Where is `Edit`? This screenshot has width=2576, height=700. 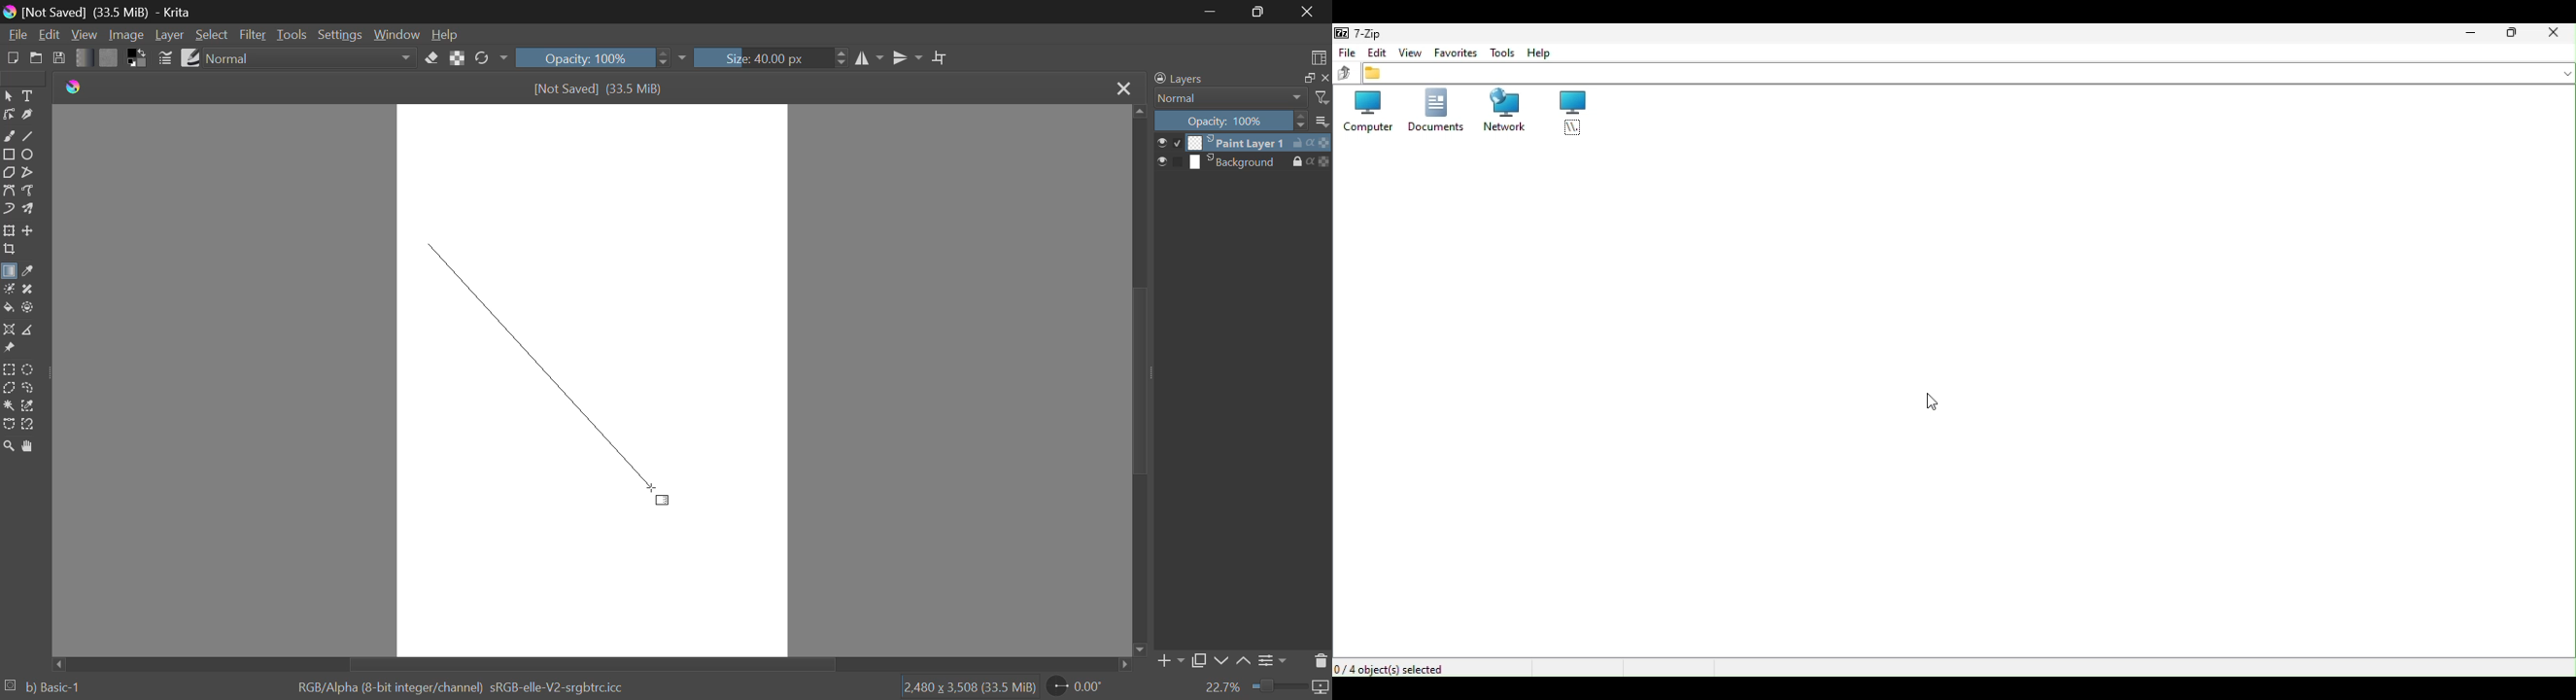 Edit is located at coordinates (50, 35).